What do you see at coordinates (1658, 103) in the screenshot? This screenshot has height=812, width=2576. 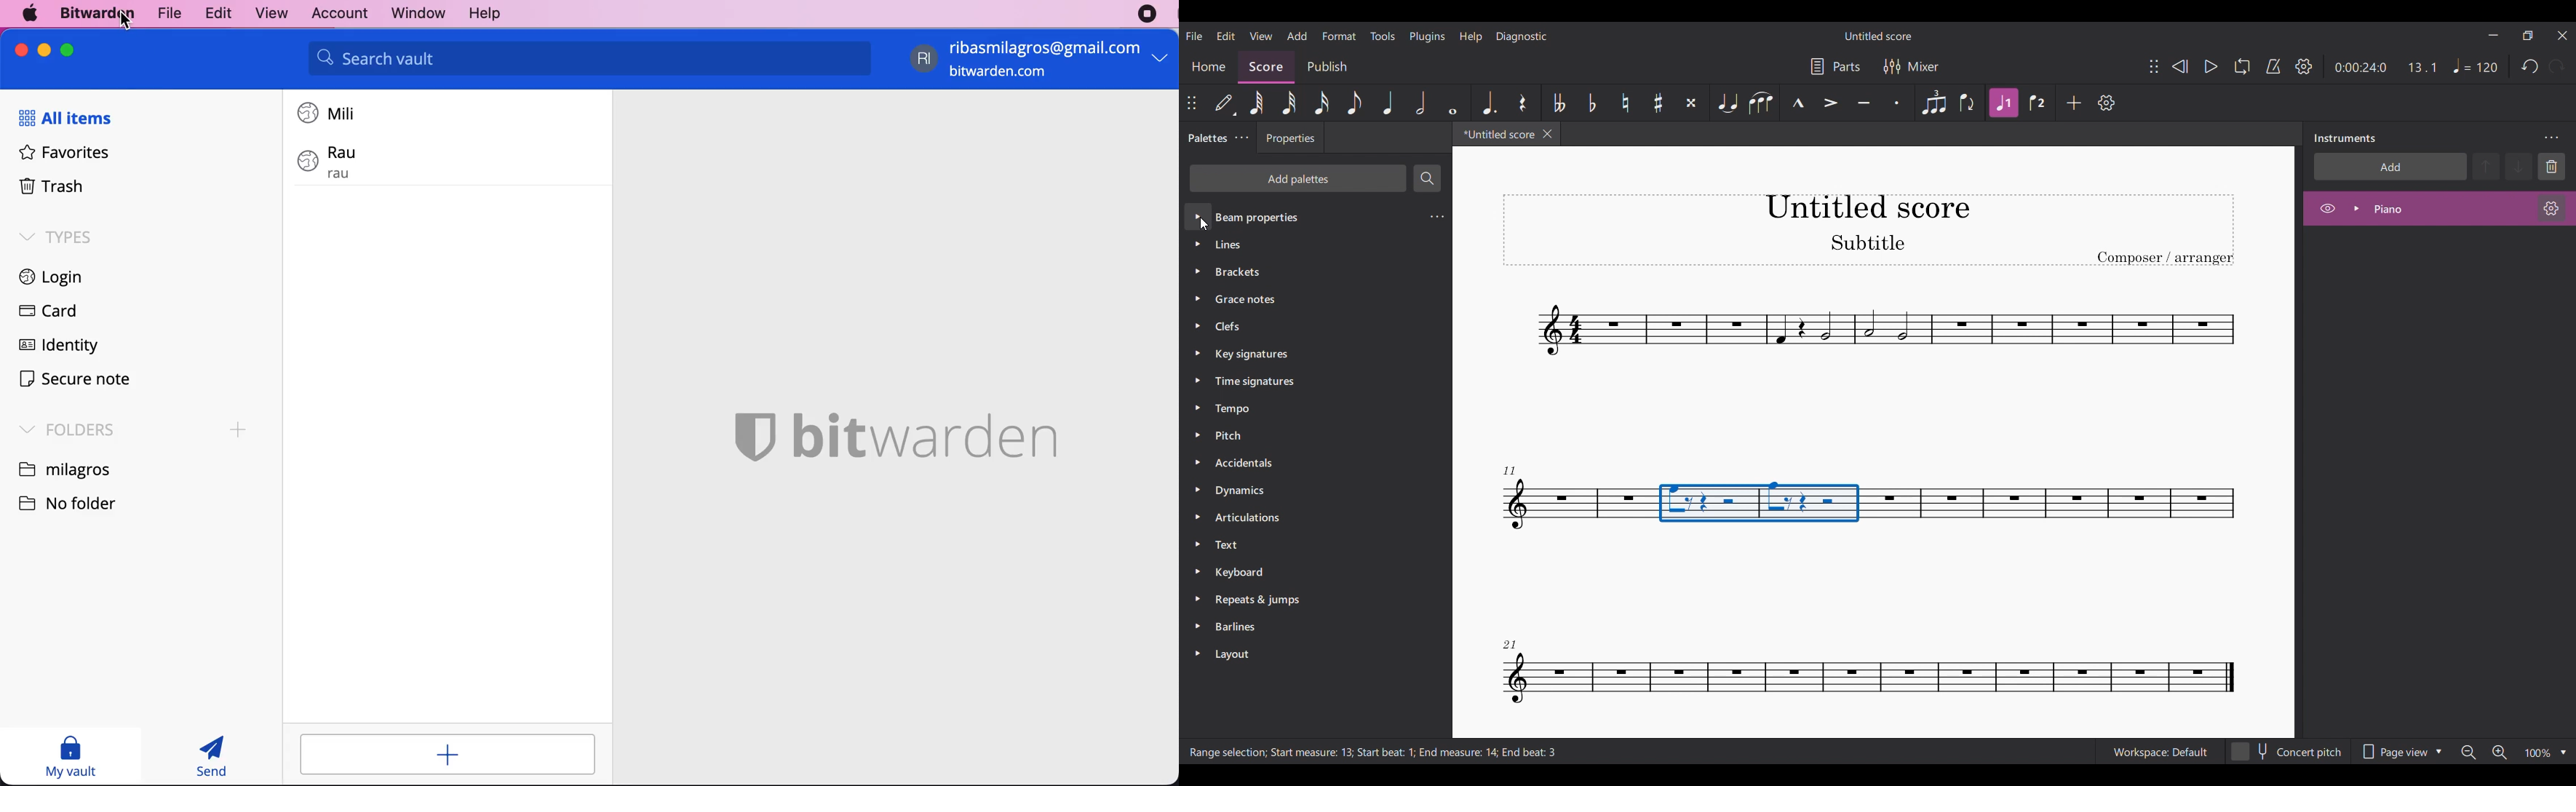 I see `Toggle sharp` at bounding box center [1658, 103].